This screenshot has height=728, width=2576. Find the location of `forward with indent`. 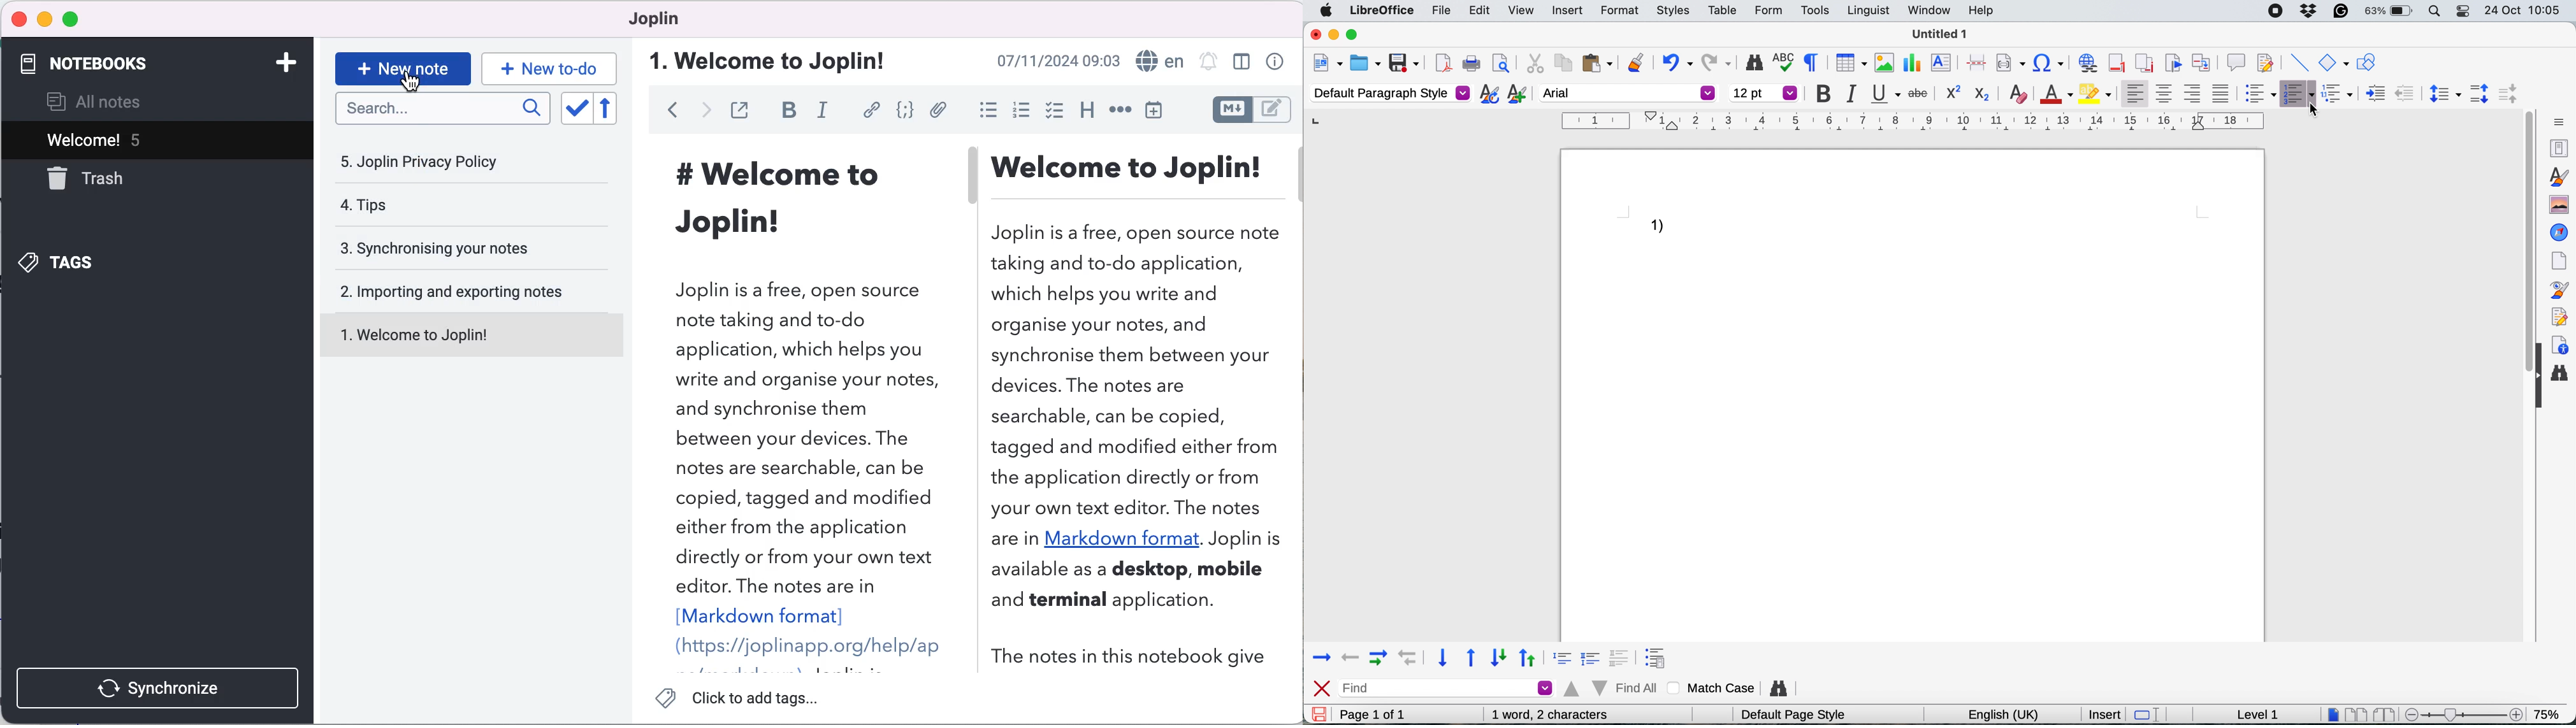

forward with indent is located at coordinates (1378, 656).